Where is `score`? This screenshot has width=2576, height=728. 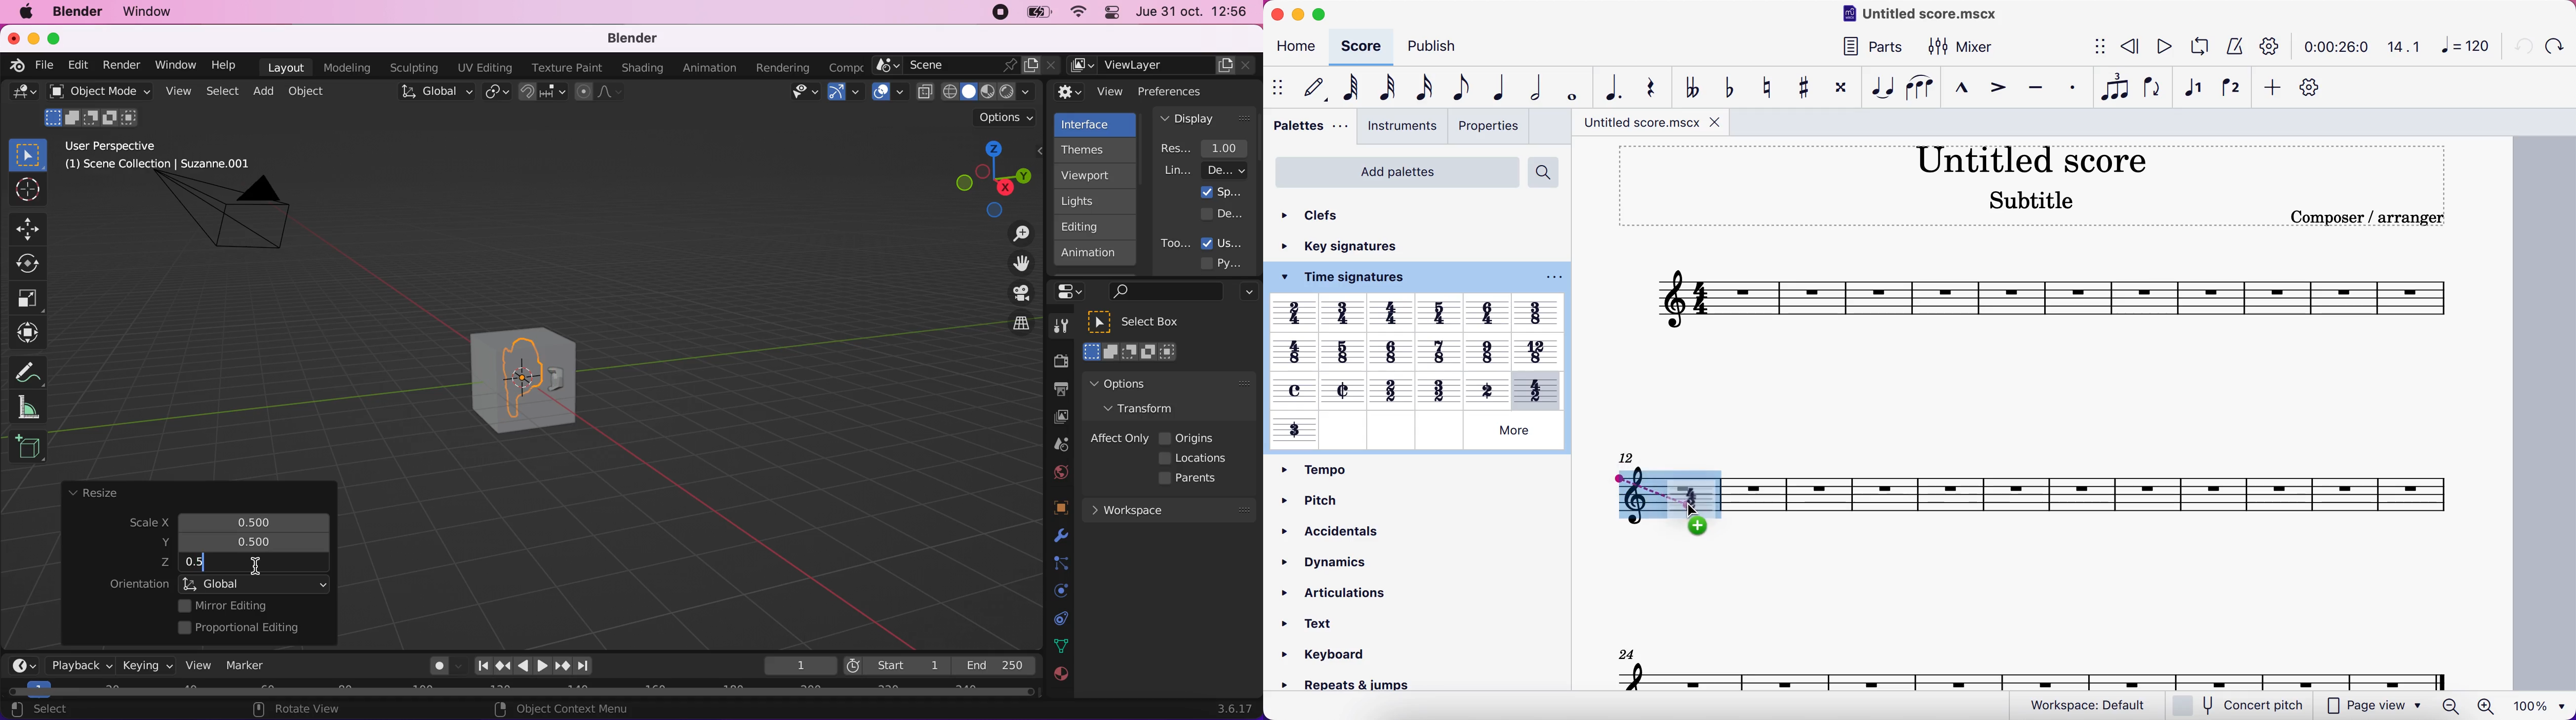
score is located at coordinates (1356, 47).